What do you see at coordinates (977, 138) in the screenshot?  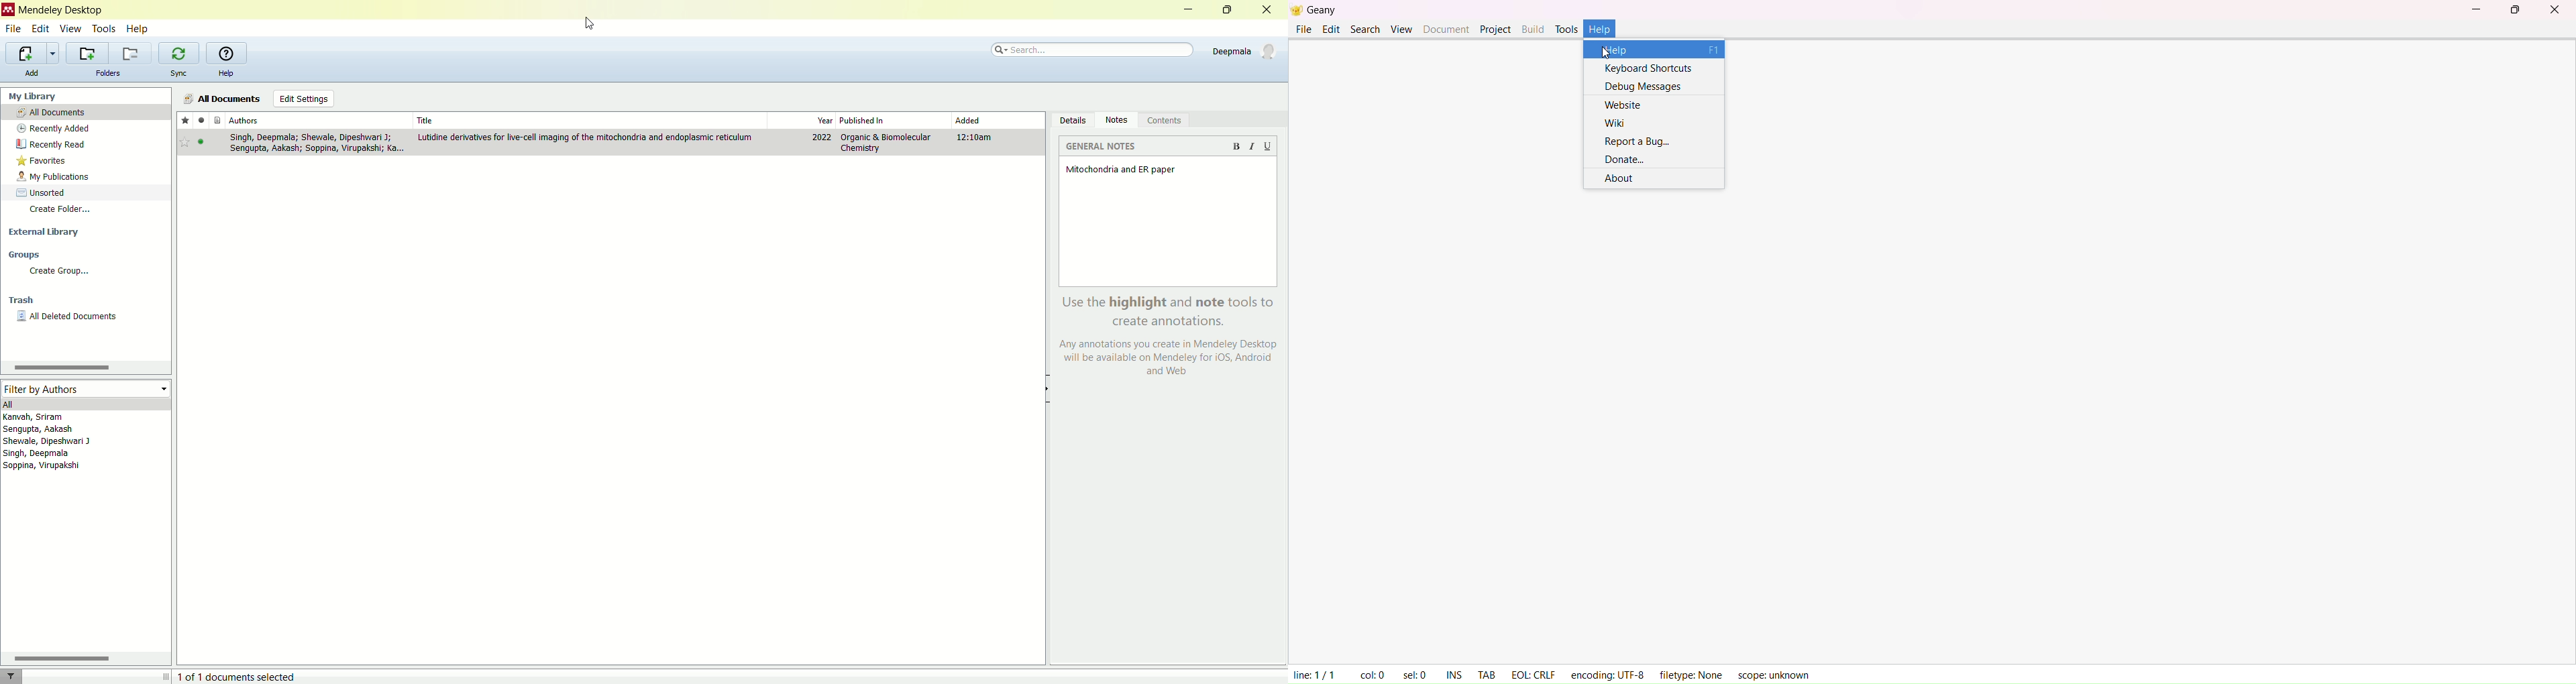 I see `12:10am` at bounding box center [977, 138].